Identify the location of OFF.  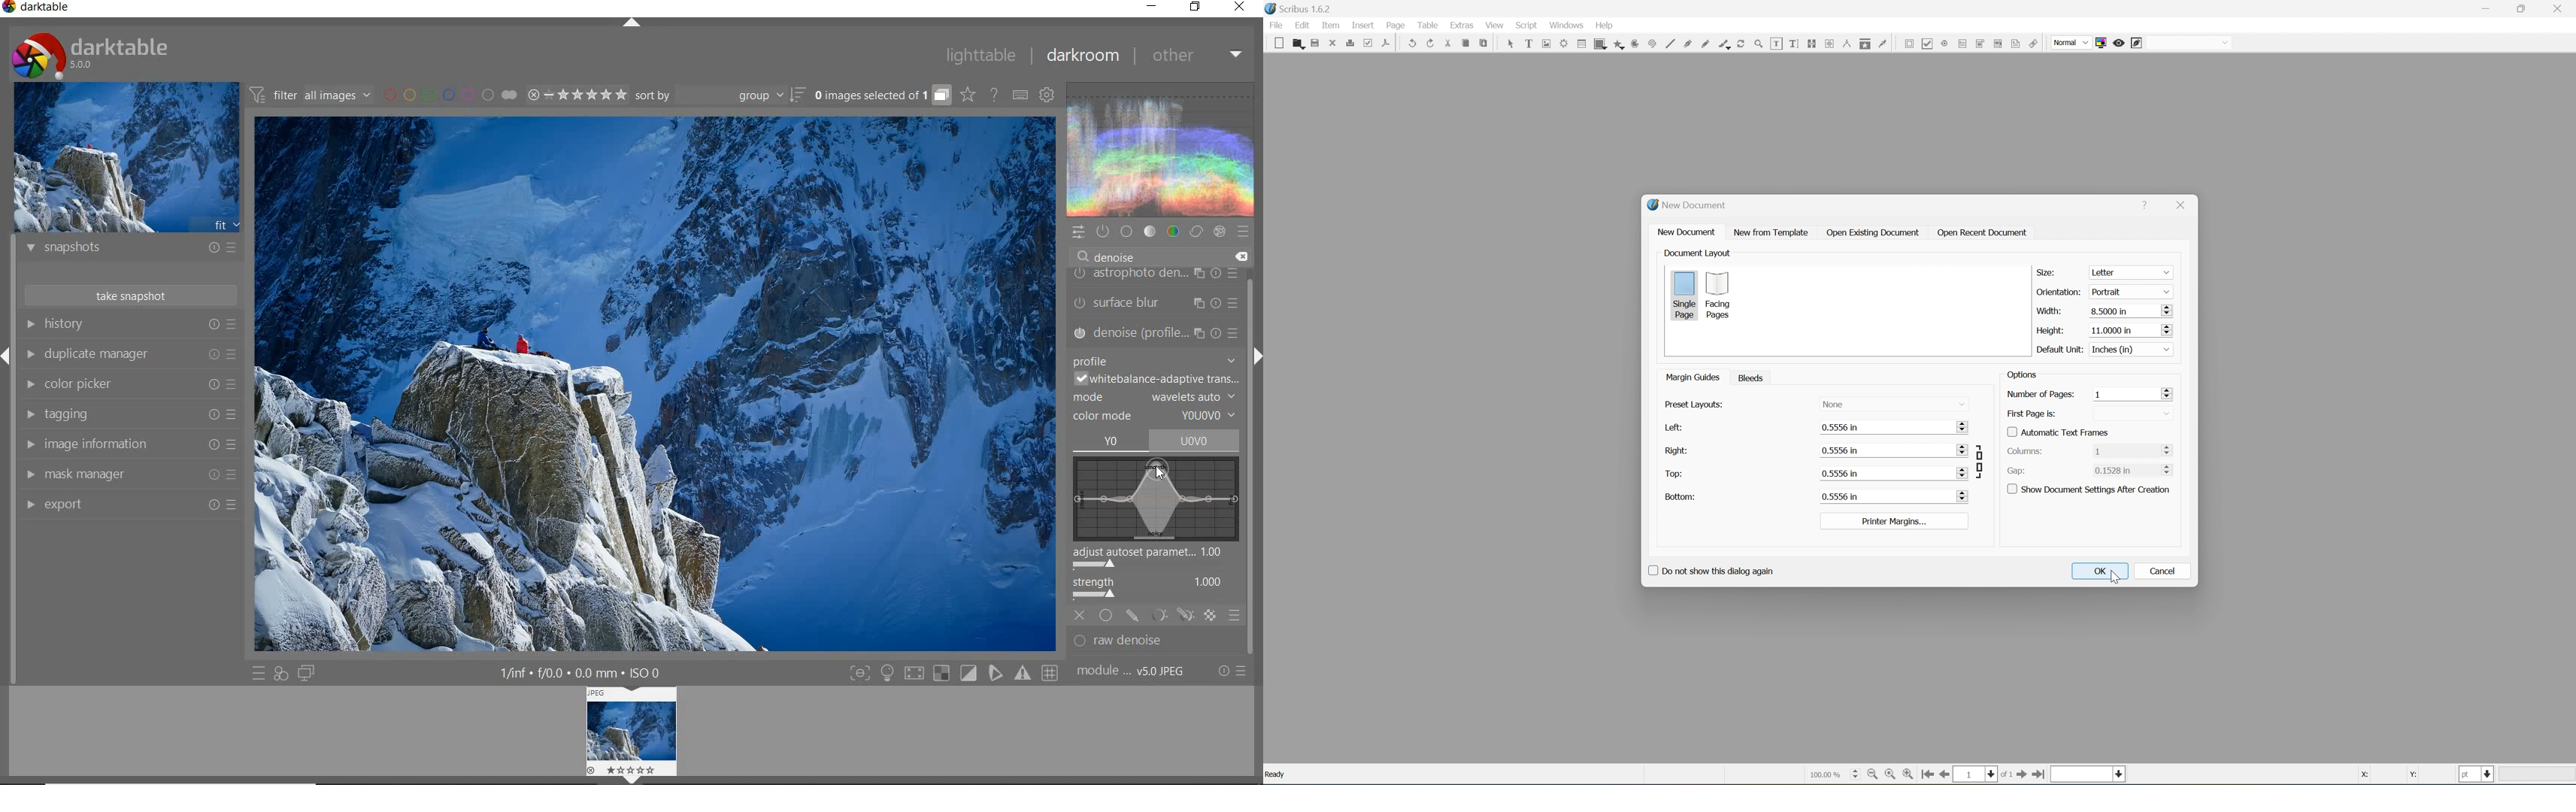
(1080, 614).